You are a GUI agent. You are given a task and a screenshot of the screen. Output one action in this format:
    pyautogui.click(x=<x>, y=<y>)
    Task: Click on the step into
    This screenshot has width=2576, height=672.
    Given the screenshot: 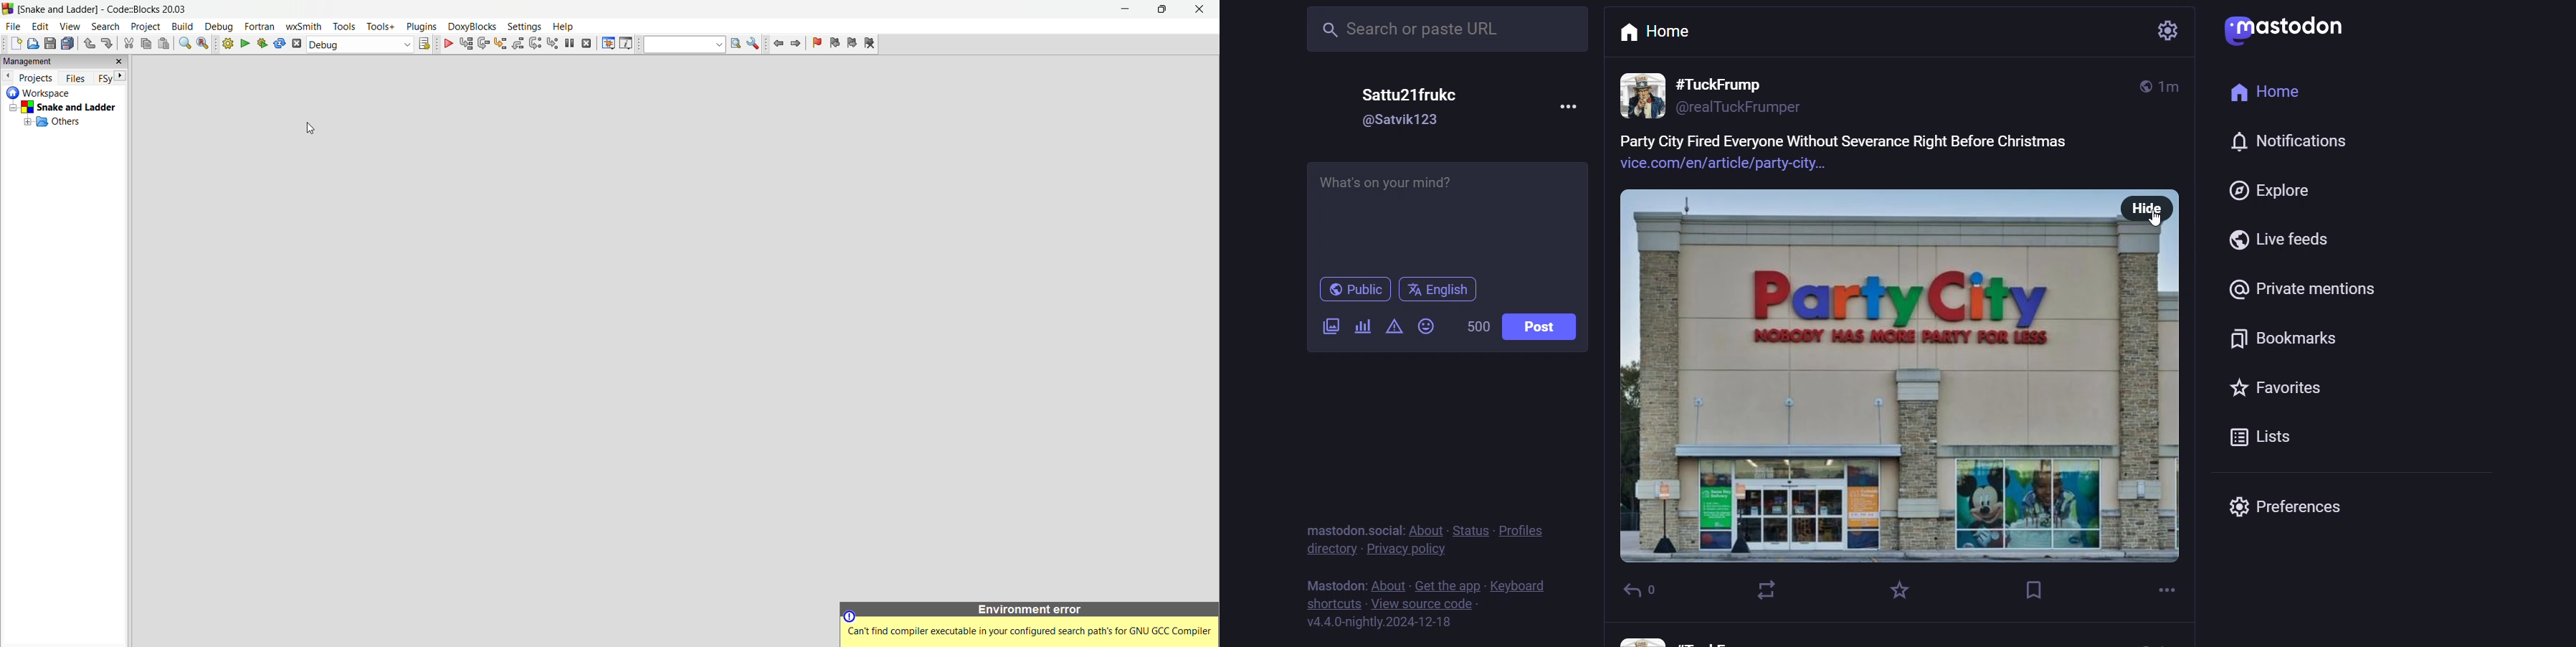 What is the action you would take?
    pyautogui.click(x=502, y=44)
    